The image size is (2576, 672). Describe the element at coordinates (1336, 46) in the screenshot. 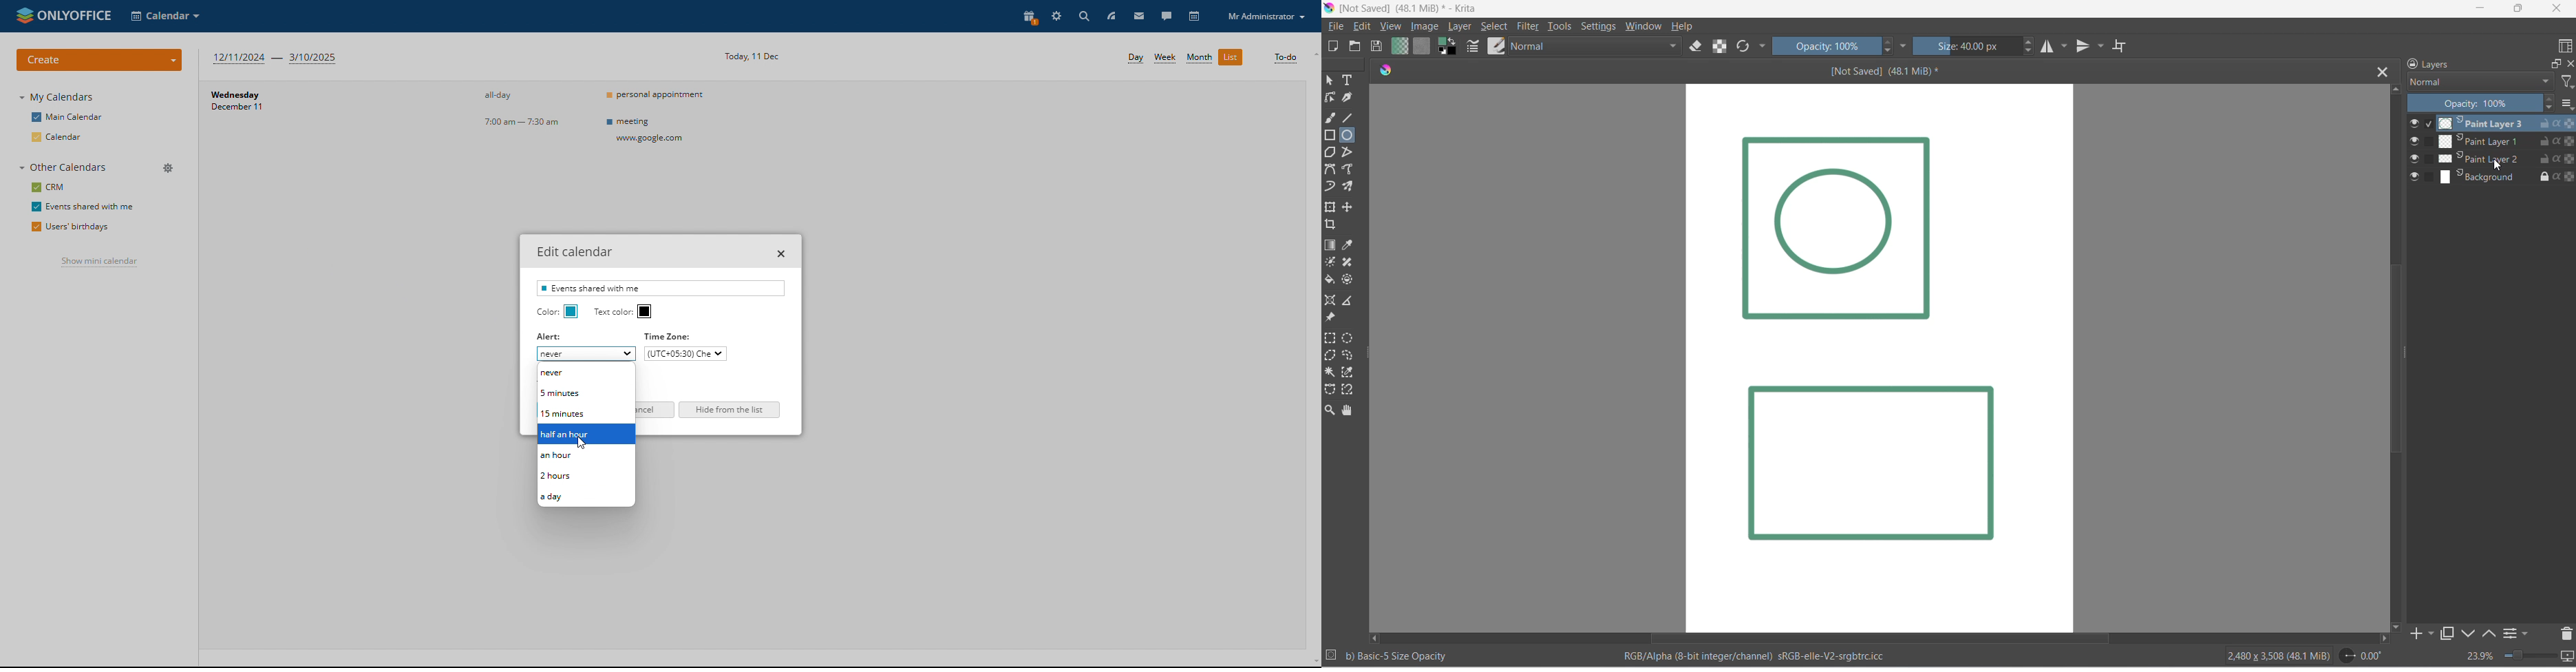

I see `new file` at that location.